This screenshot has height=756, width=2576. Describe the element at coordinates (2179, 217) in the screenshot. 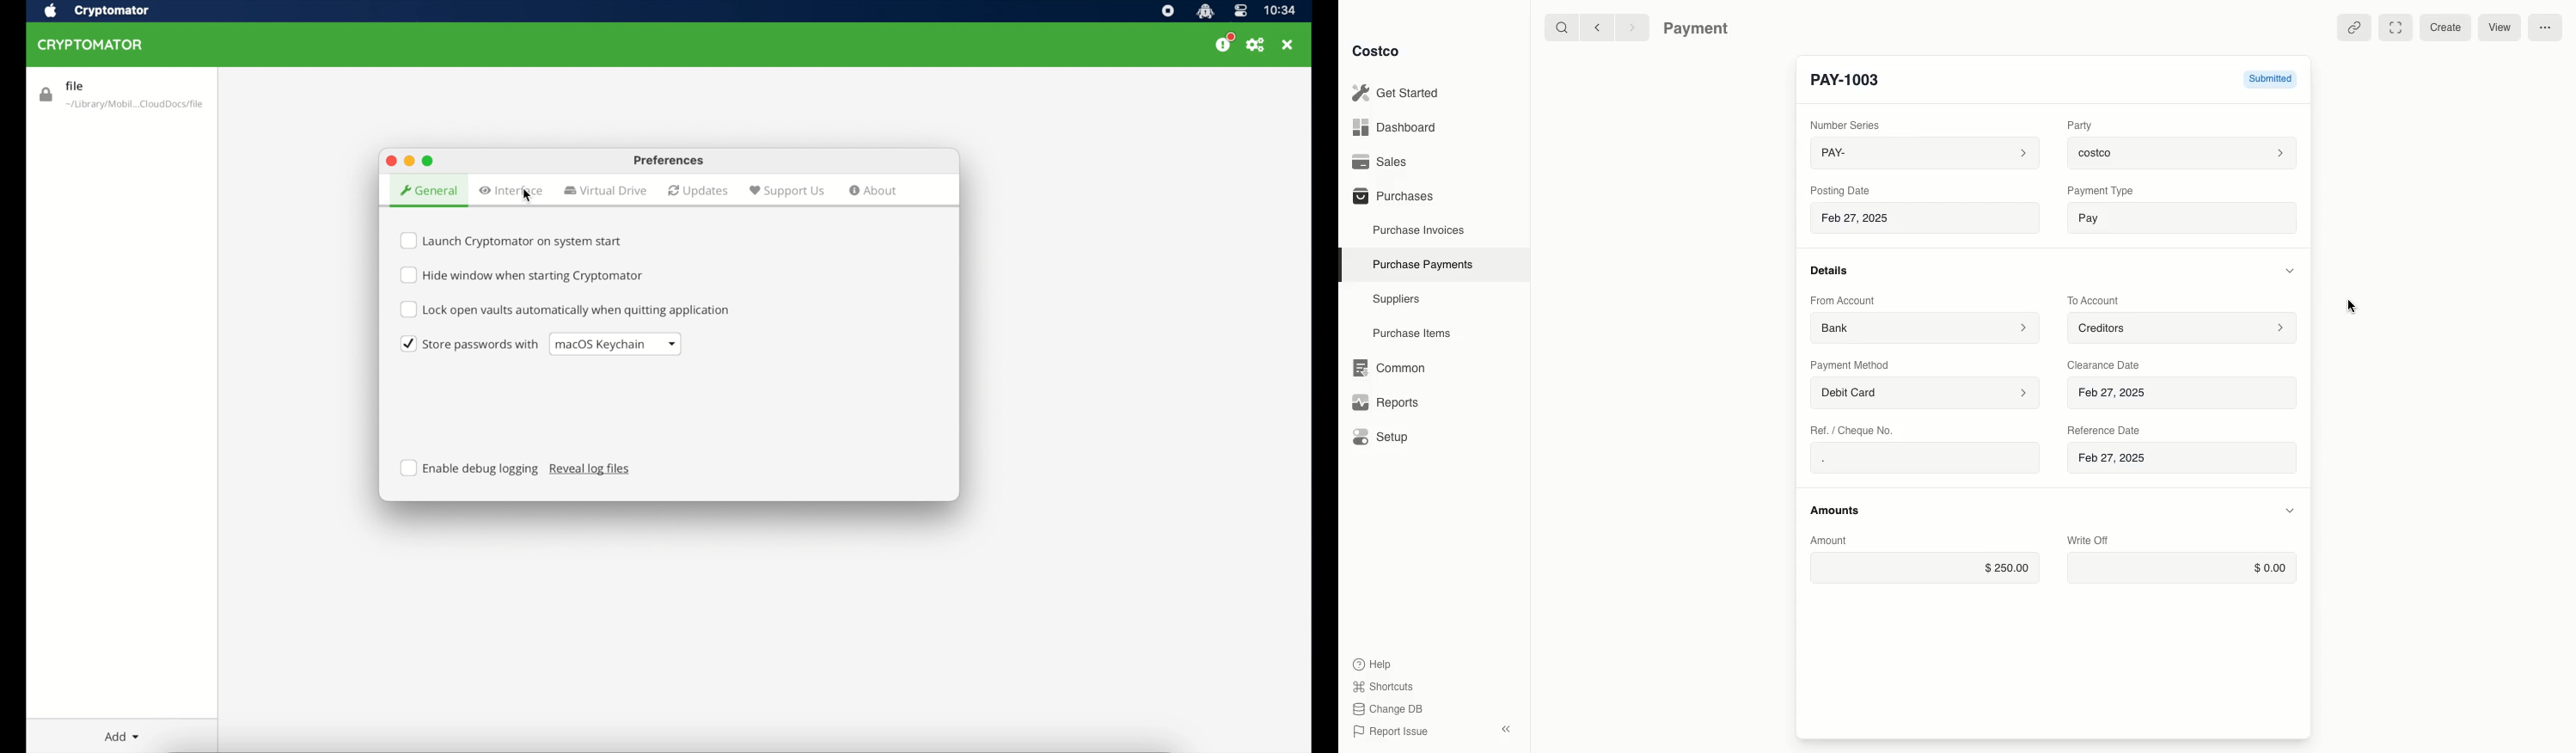

I see `Pay` at that location.